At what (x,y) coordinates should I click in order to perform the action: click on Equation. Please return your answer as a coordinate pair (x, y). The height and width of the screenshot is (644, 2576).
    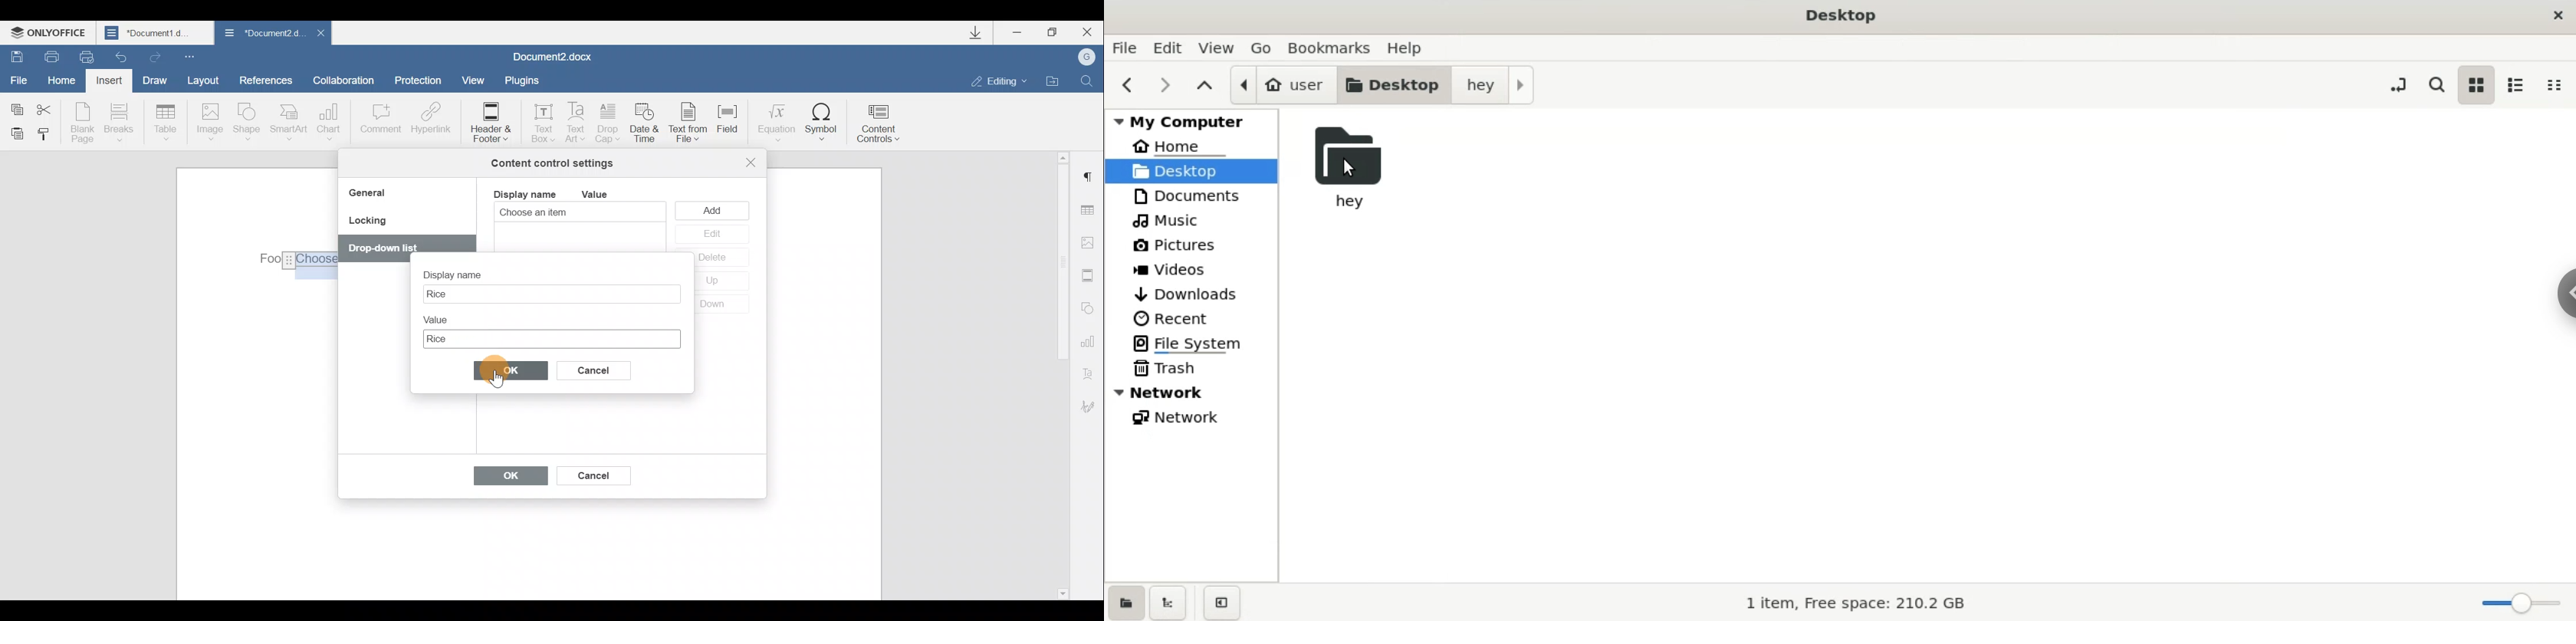
    Looking at the image, I should click on (775, 120).